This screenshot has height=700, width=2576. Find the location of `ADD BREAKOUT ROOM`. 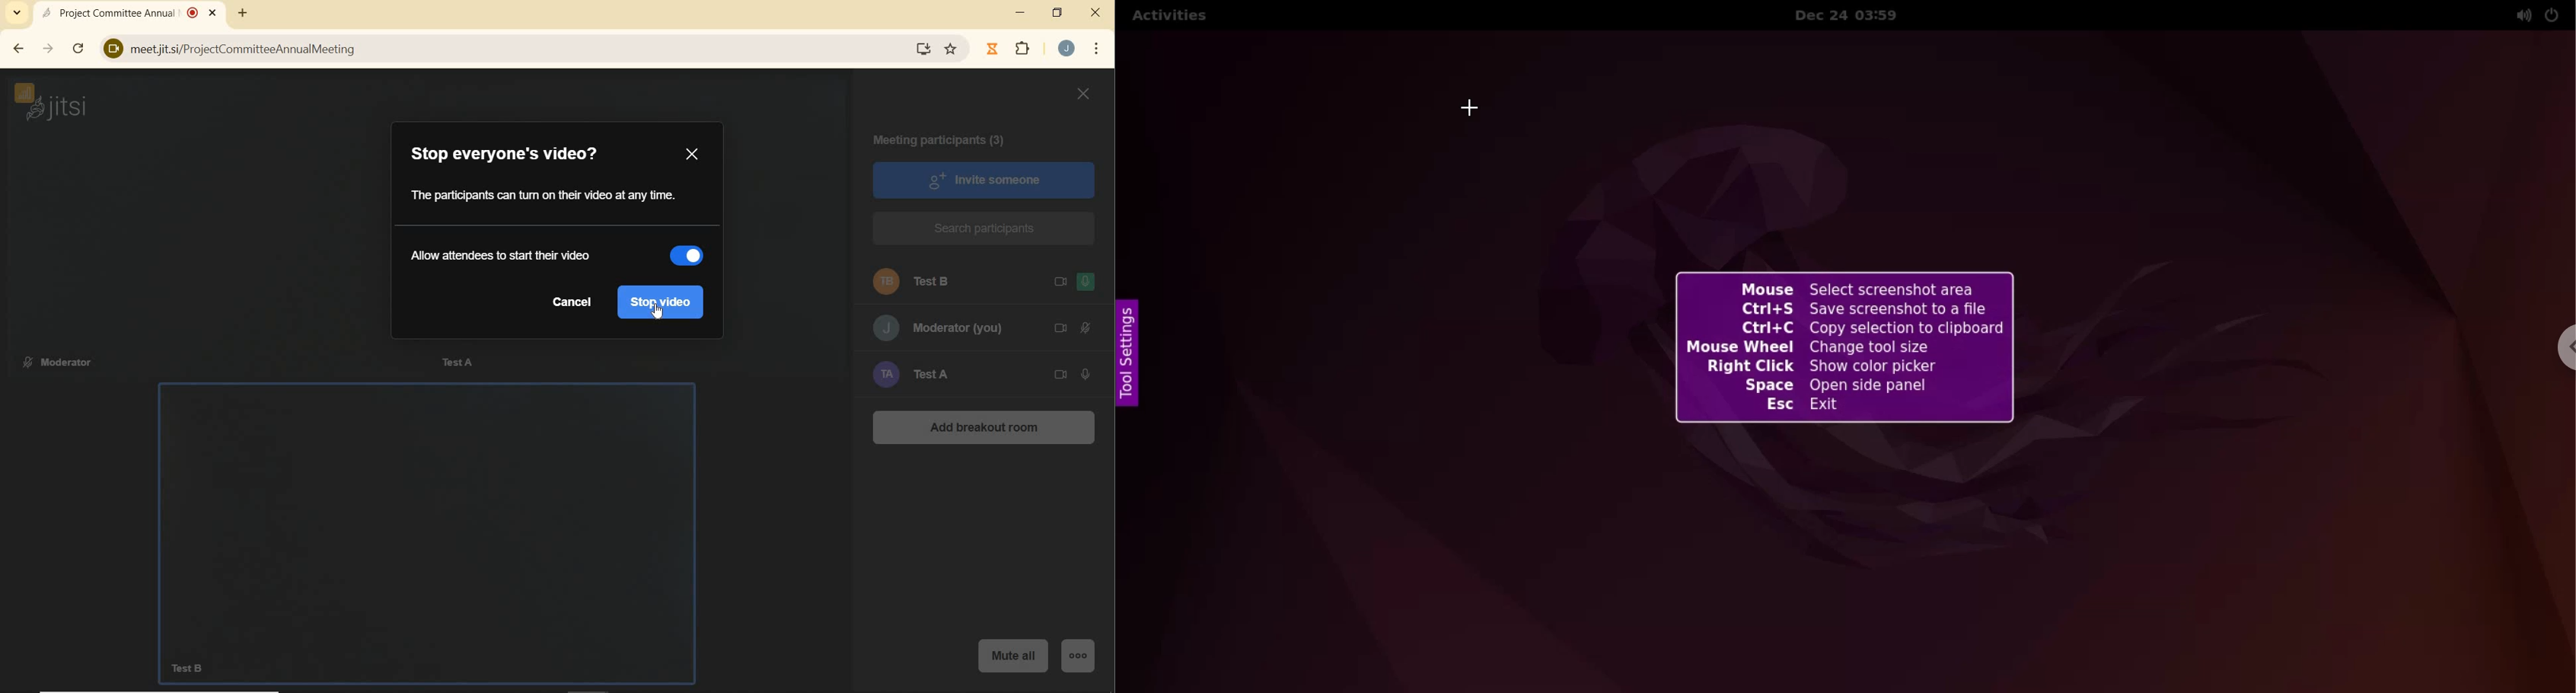

ADD BREAKOUT ROOM is located at coordinates (985, 426).